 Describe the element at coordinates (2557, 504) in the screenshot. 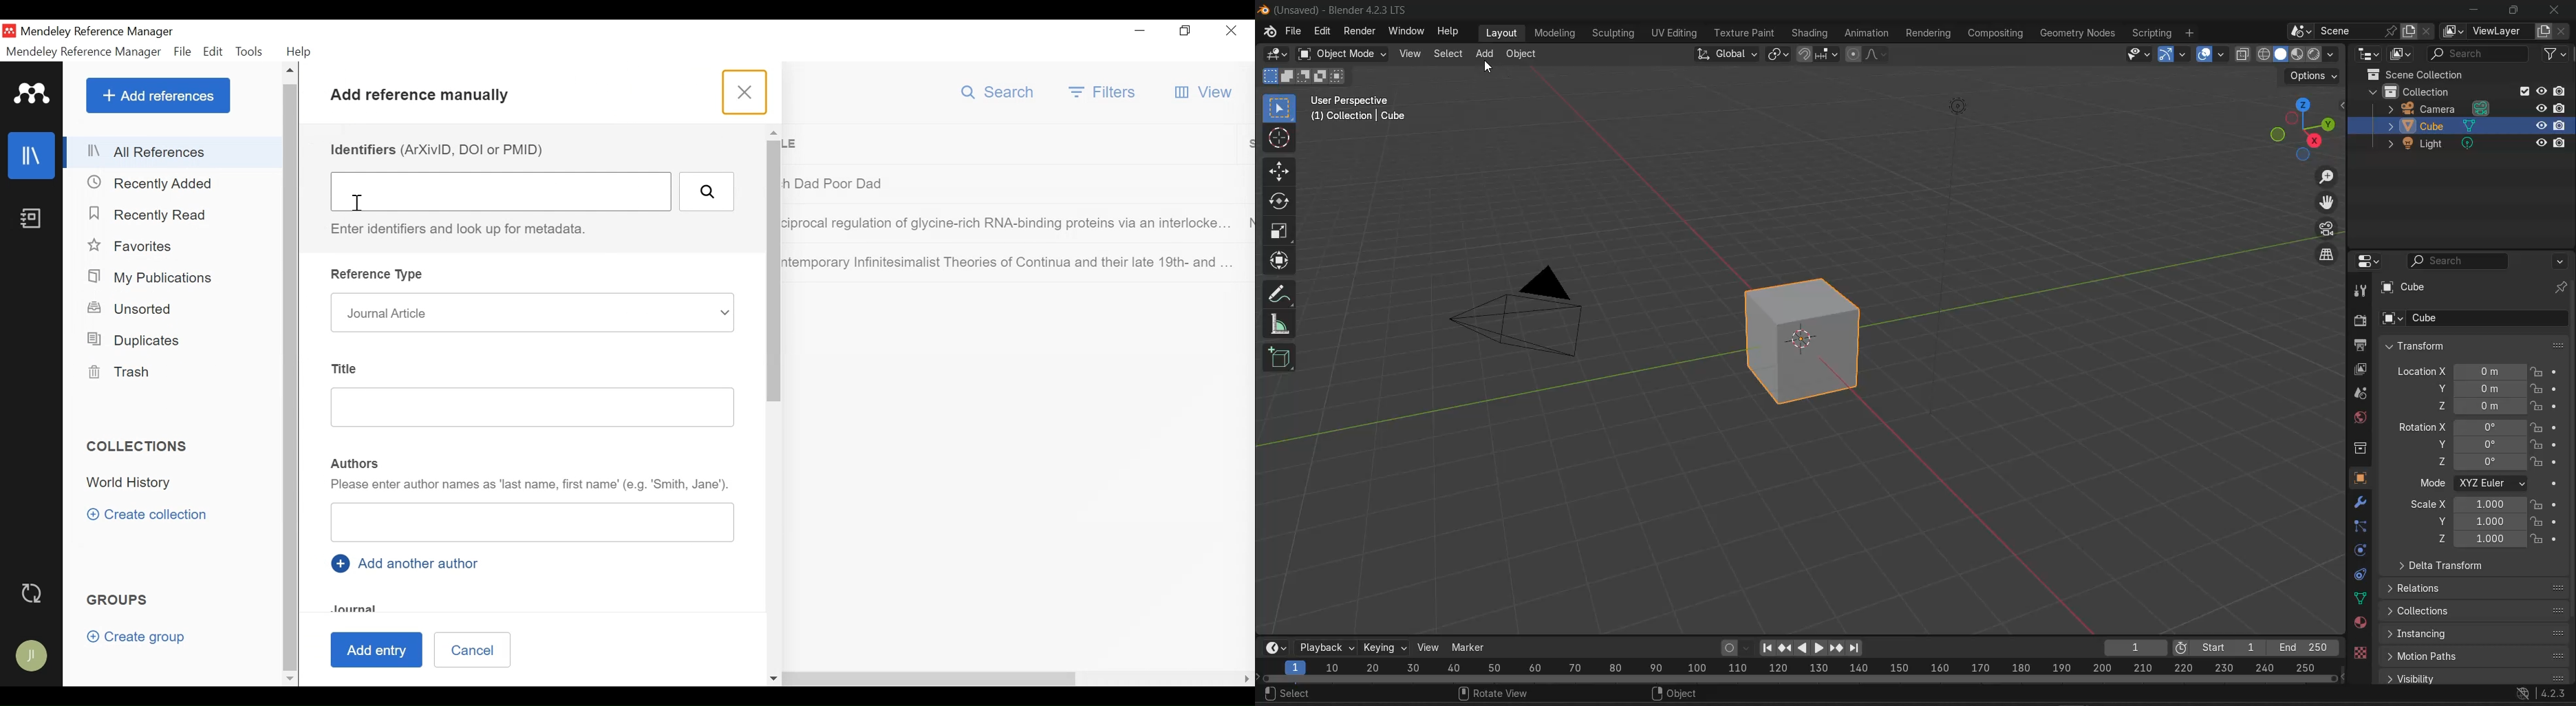

I see `animate property` at that location.